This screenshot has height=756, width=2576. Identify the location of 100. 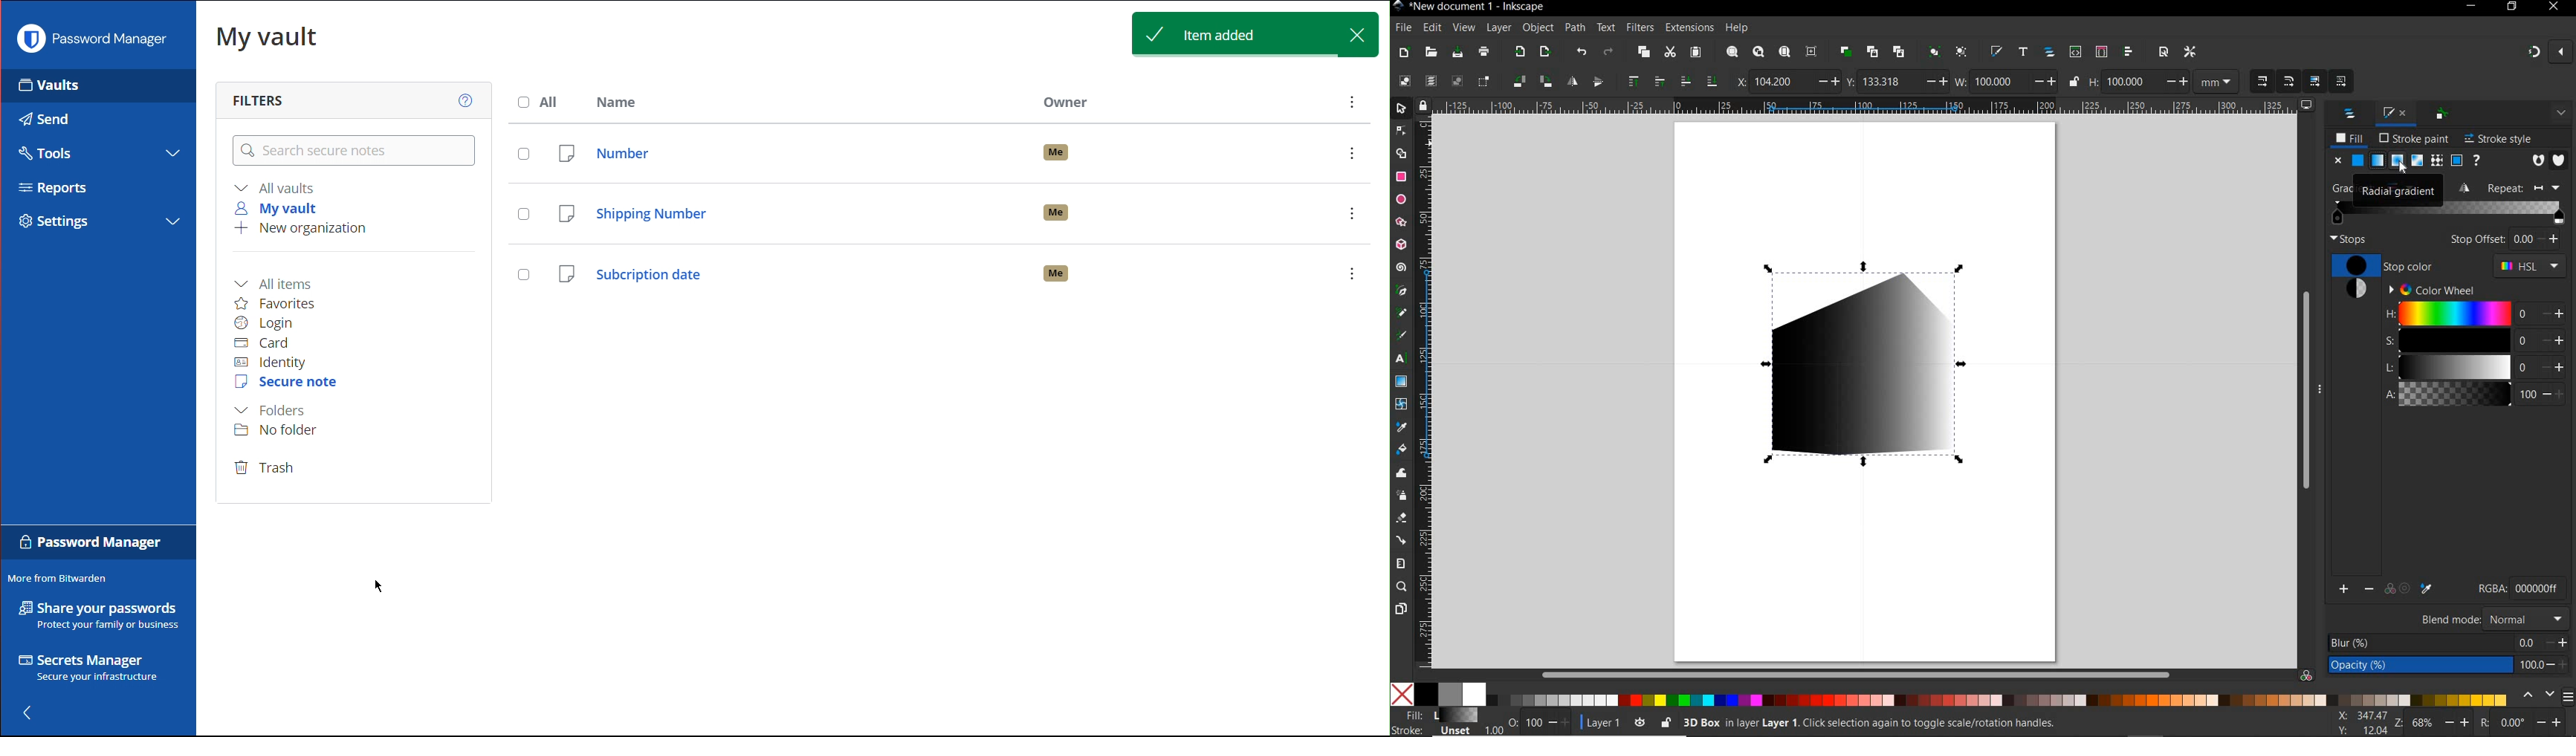
(2129, 81).